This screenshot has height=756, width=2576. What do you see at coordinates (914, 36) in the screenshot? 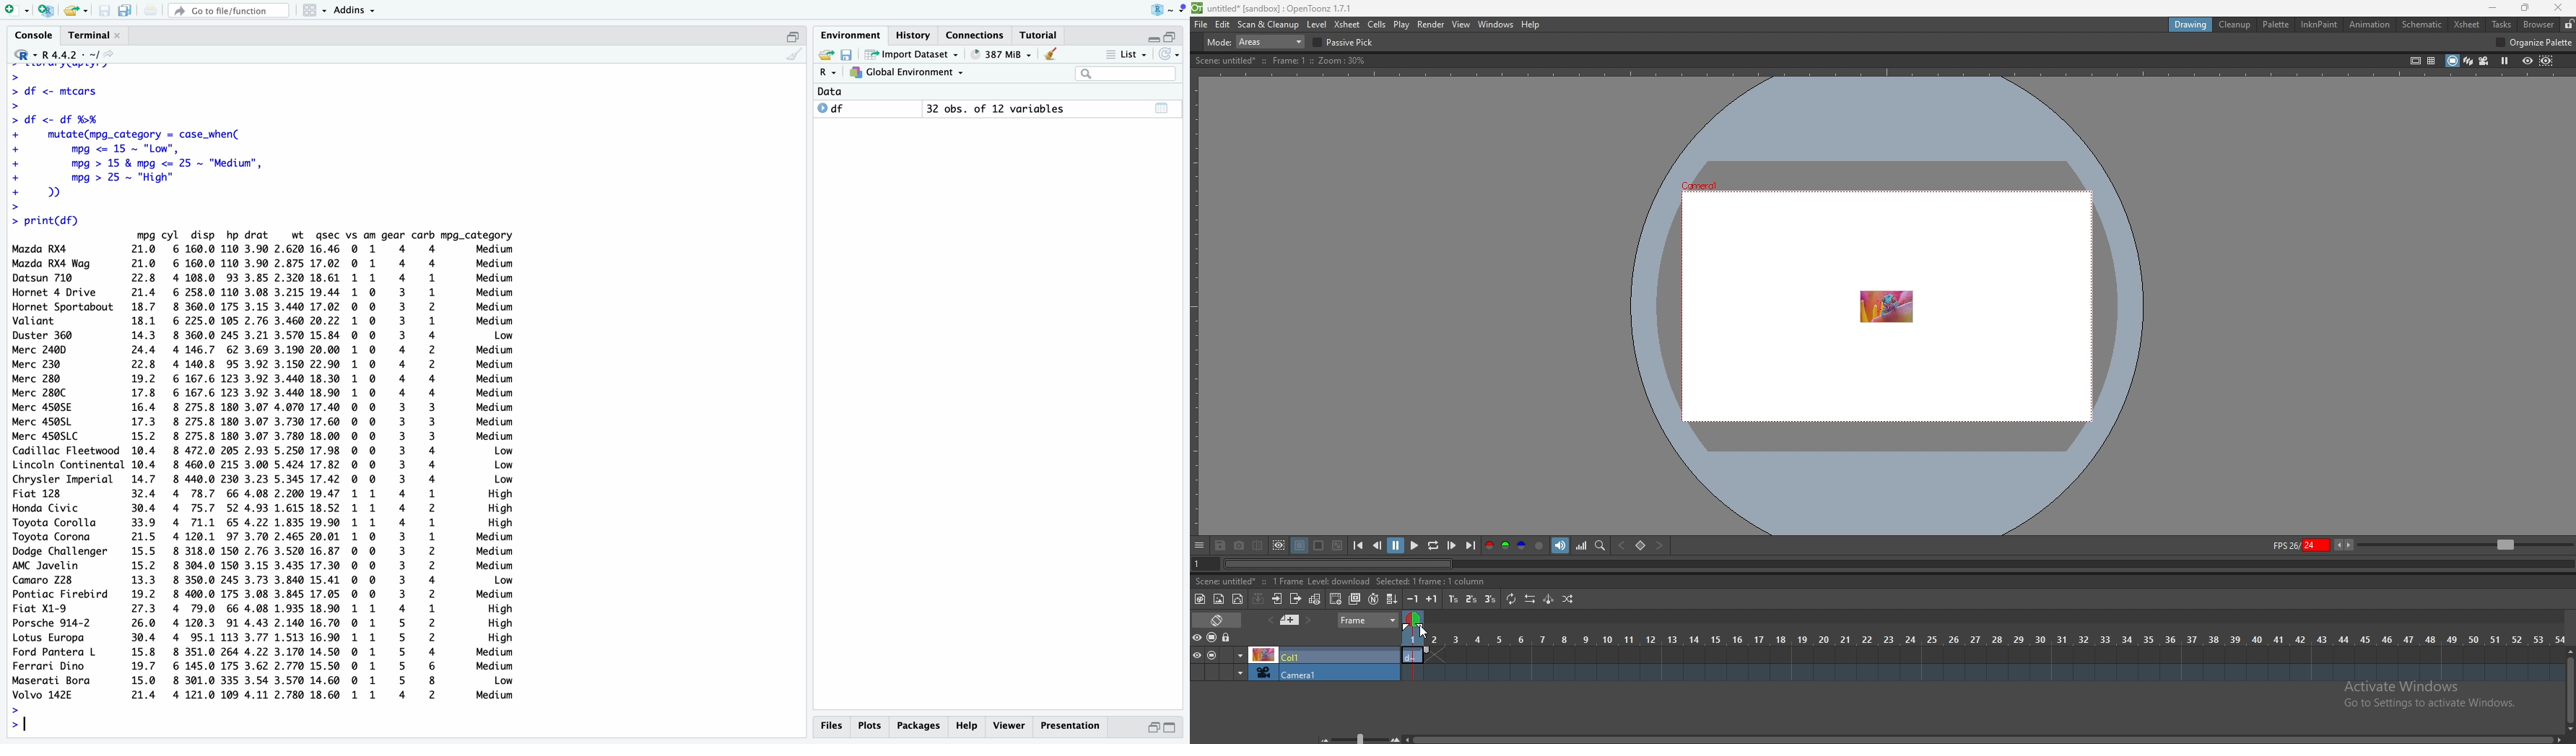
I see `history` at bounding box center [914, 36].